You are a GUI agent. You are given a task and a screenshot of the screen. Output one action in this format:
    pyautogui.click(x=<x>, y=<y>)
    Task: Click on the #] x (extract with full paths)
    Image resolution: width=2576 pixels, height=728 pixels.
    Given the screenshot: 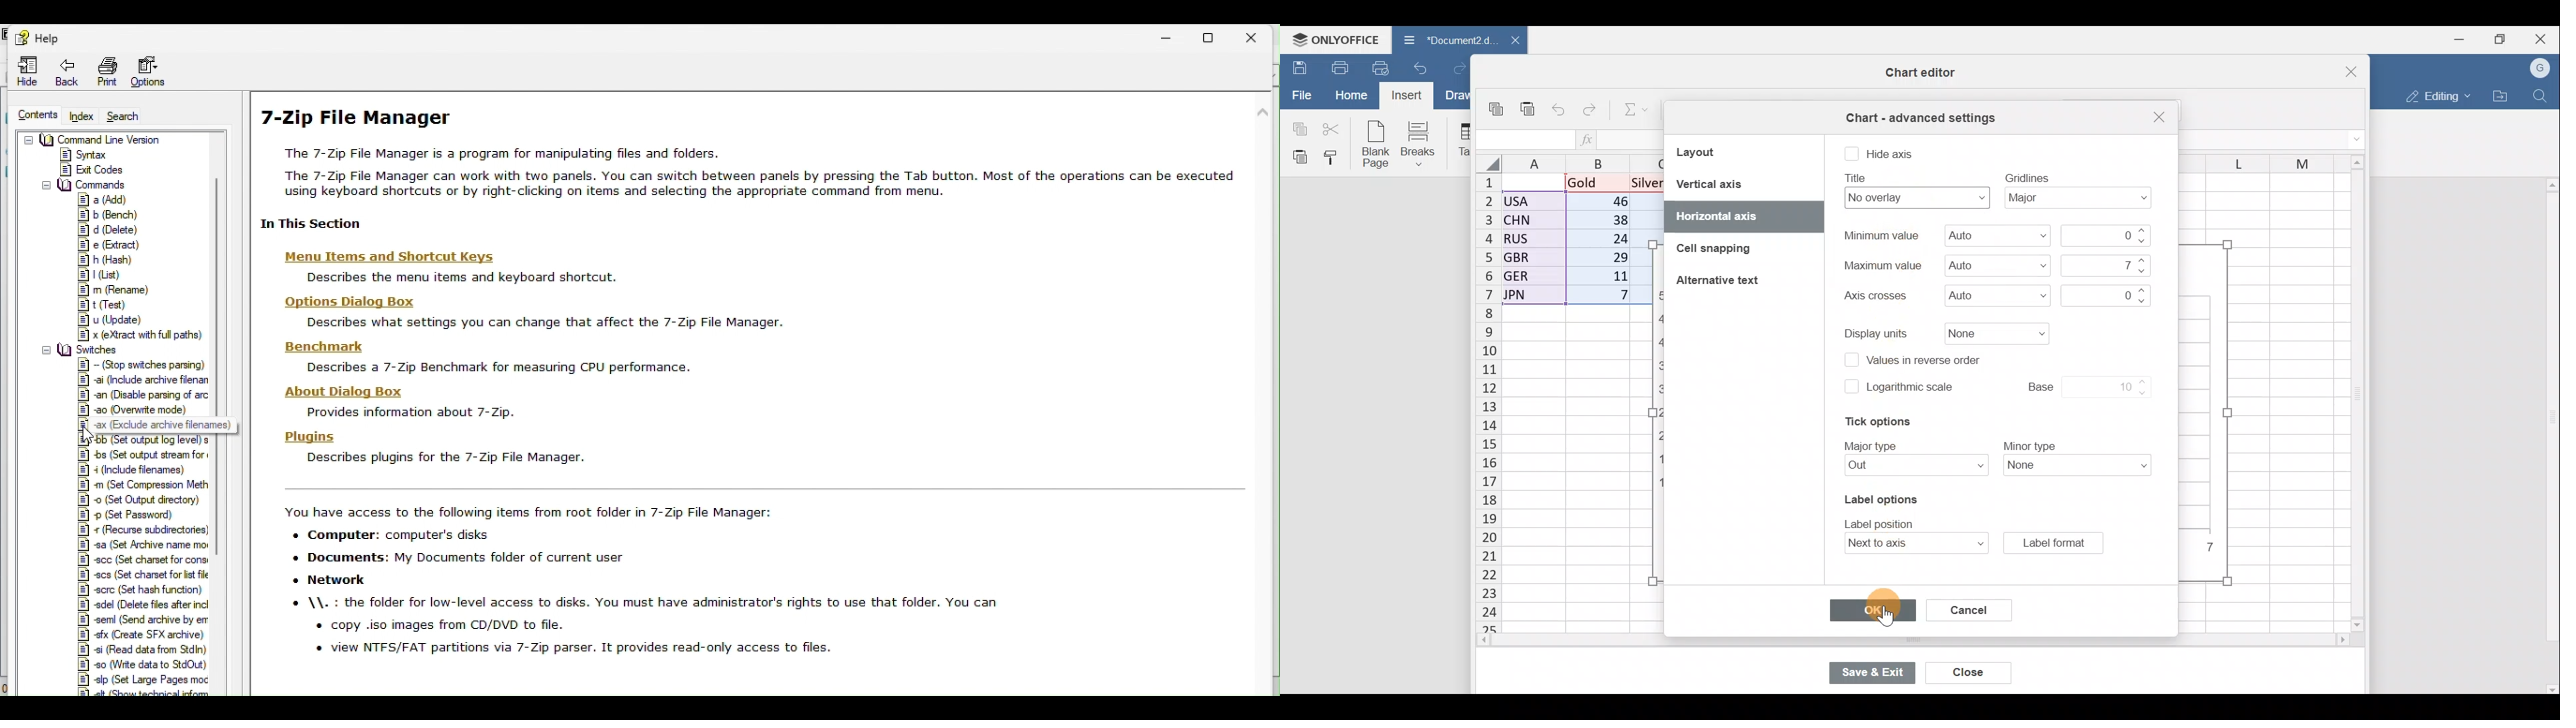 What is the action you would take?
    pyautogui.click(x=143, y=335)
    